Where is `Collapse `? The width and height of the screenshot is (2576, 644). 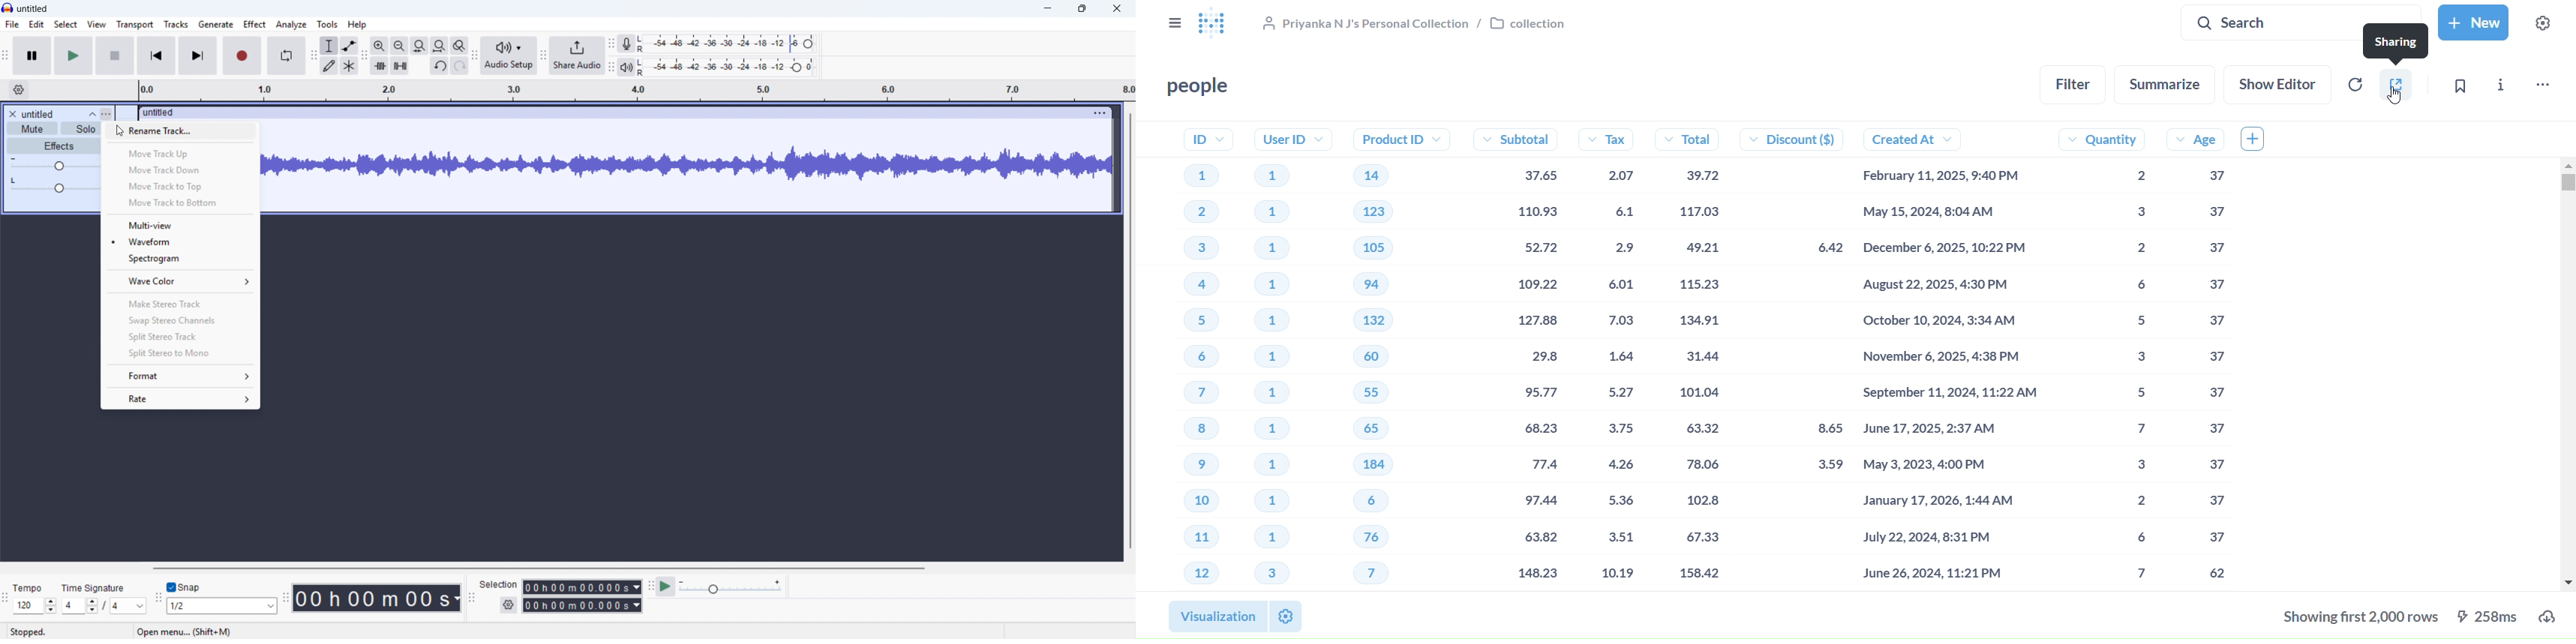
Collapse  is located at coordinates (91, 114).